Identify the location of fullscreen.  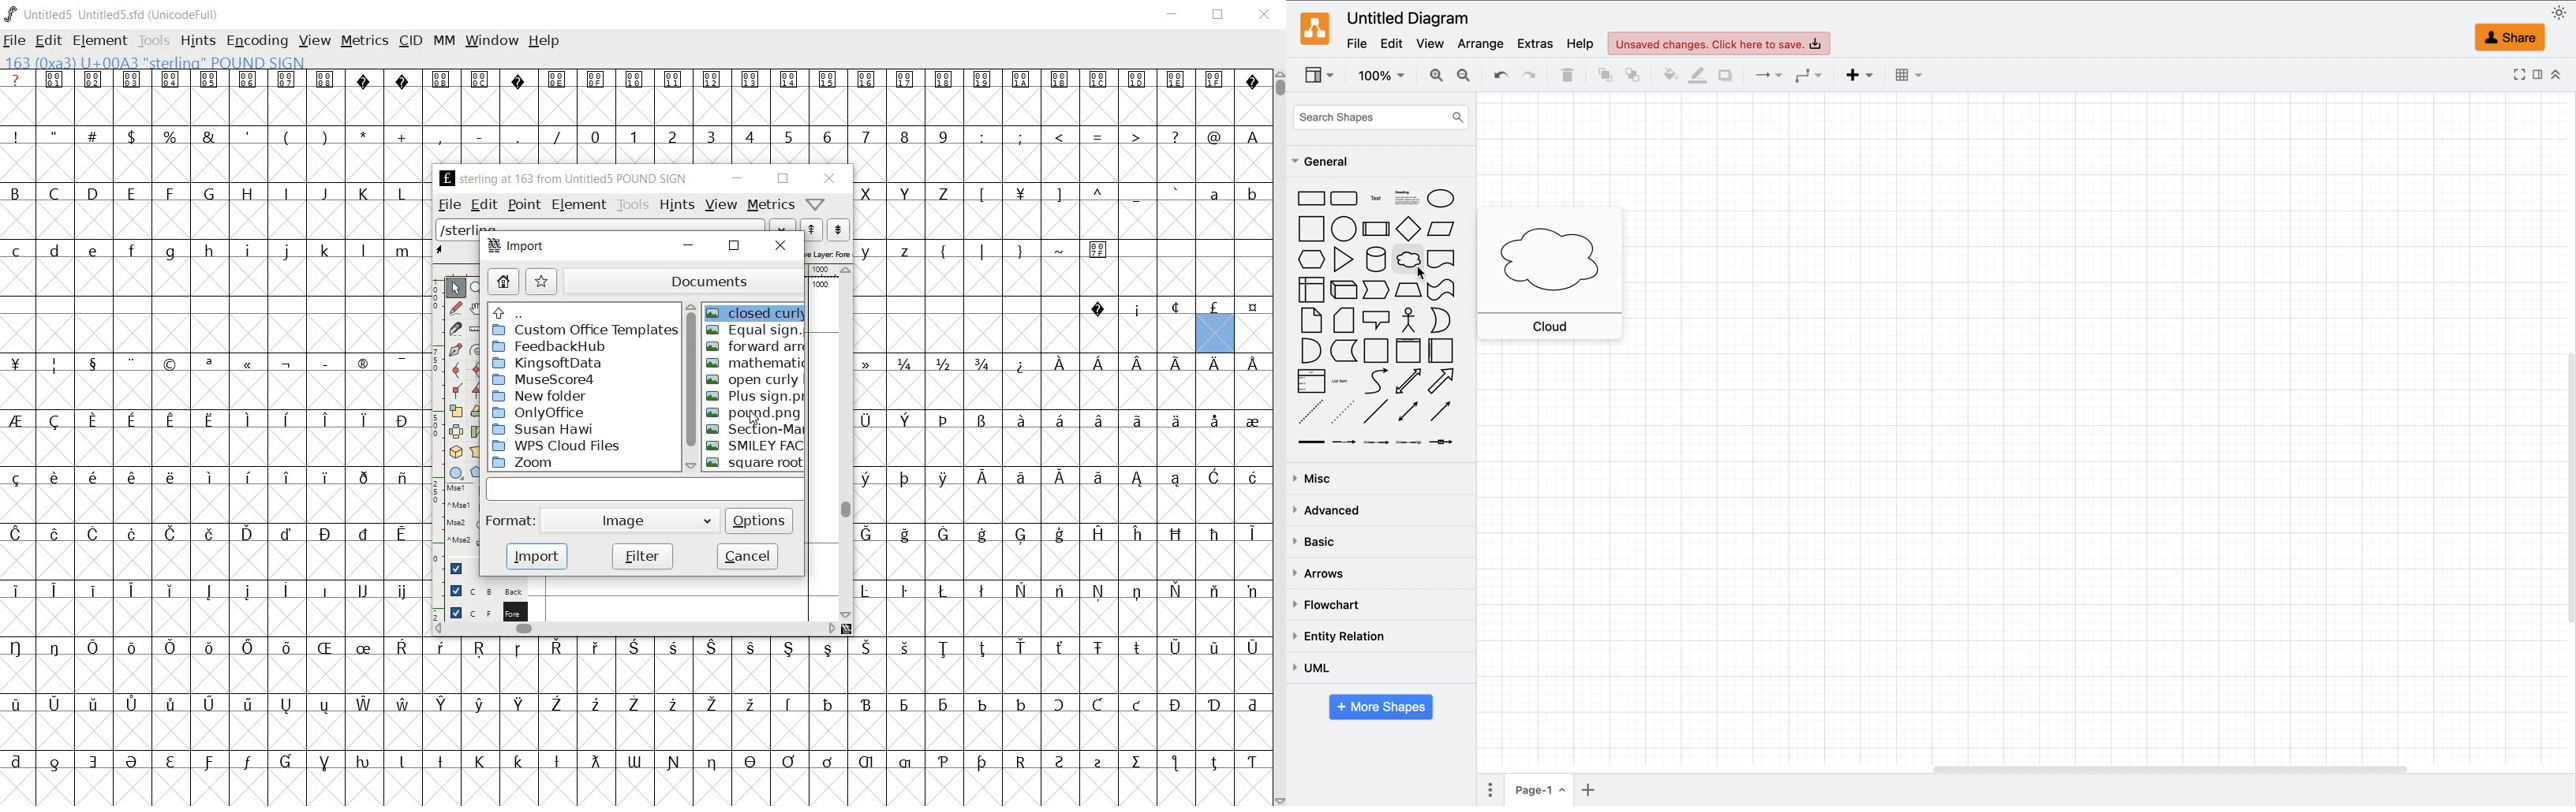
(2516, 75).